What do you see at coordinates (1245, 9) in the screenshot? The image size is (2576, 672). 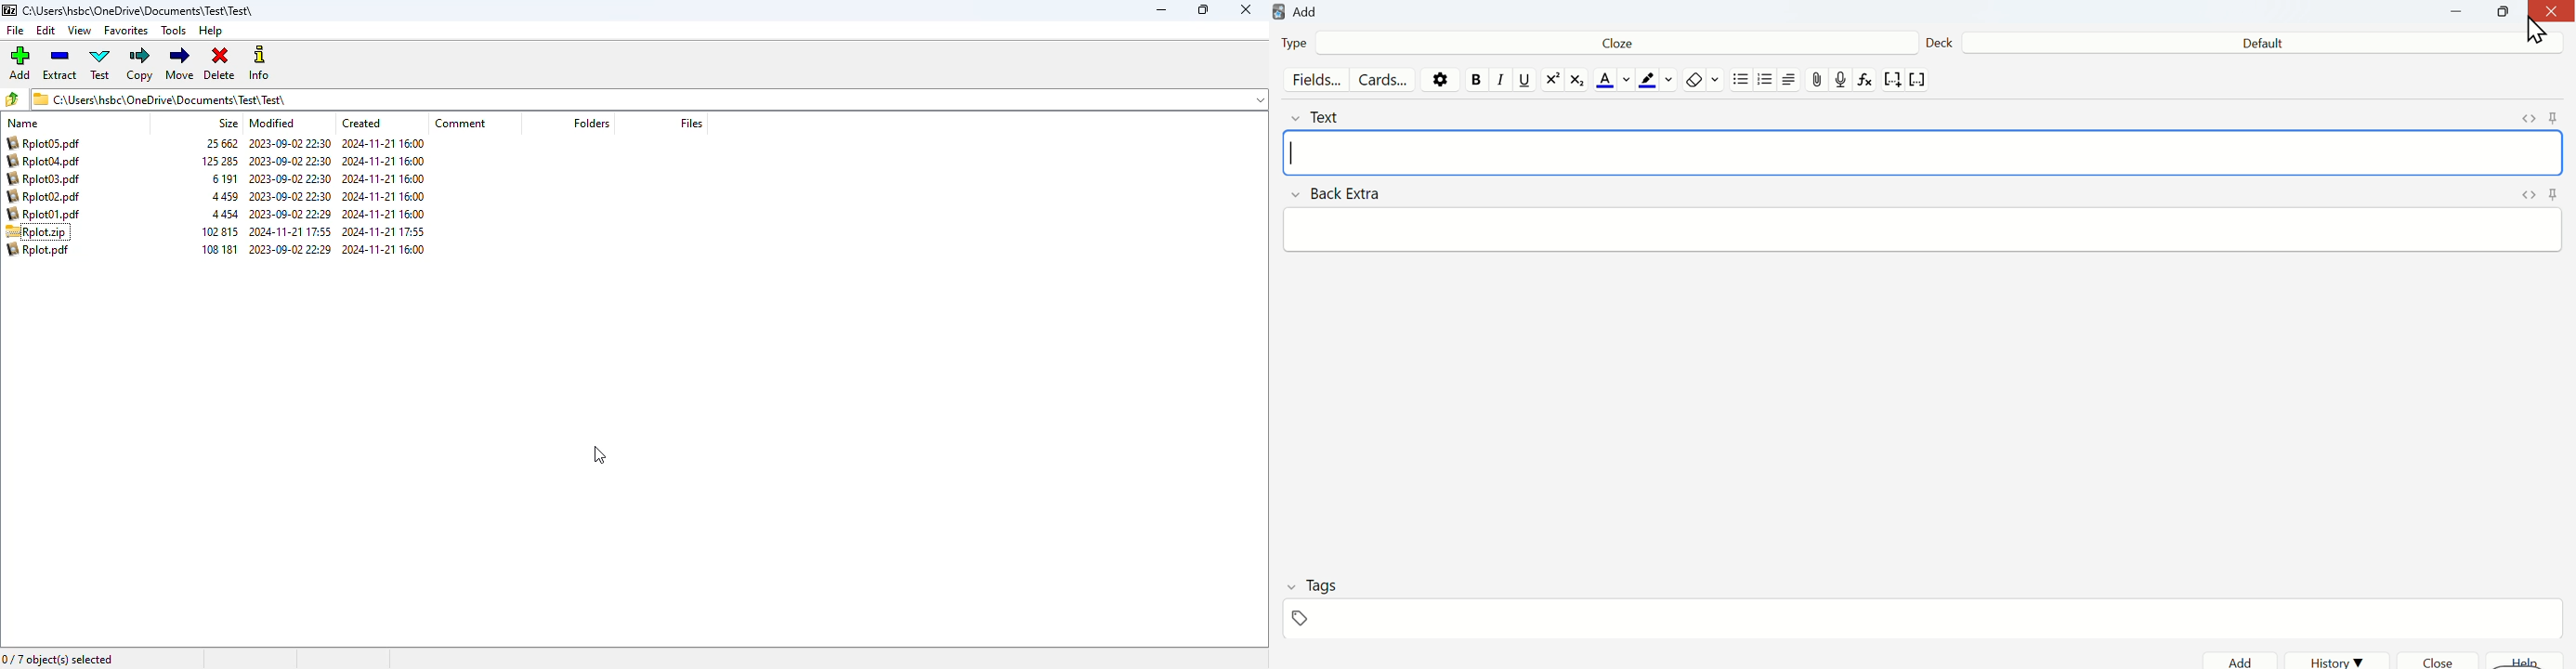 I see `close` at bounding box center [1245, 9].